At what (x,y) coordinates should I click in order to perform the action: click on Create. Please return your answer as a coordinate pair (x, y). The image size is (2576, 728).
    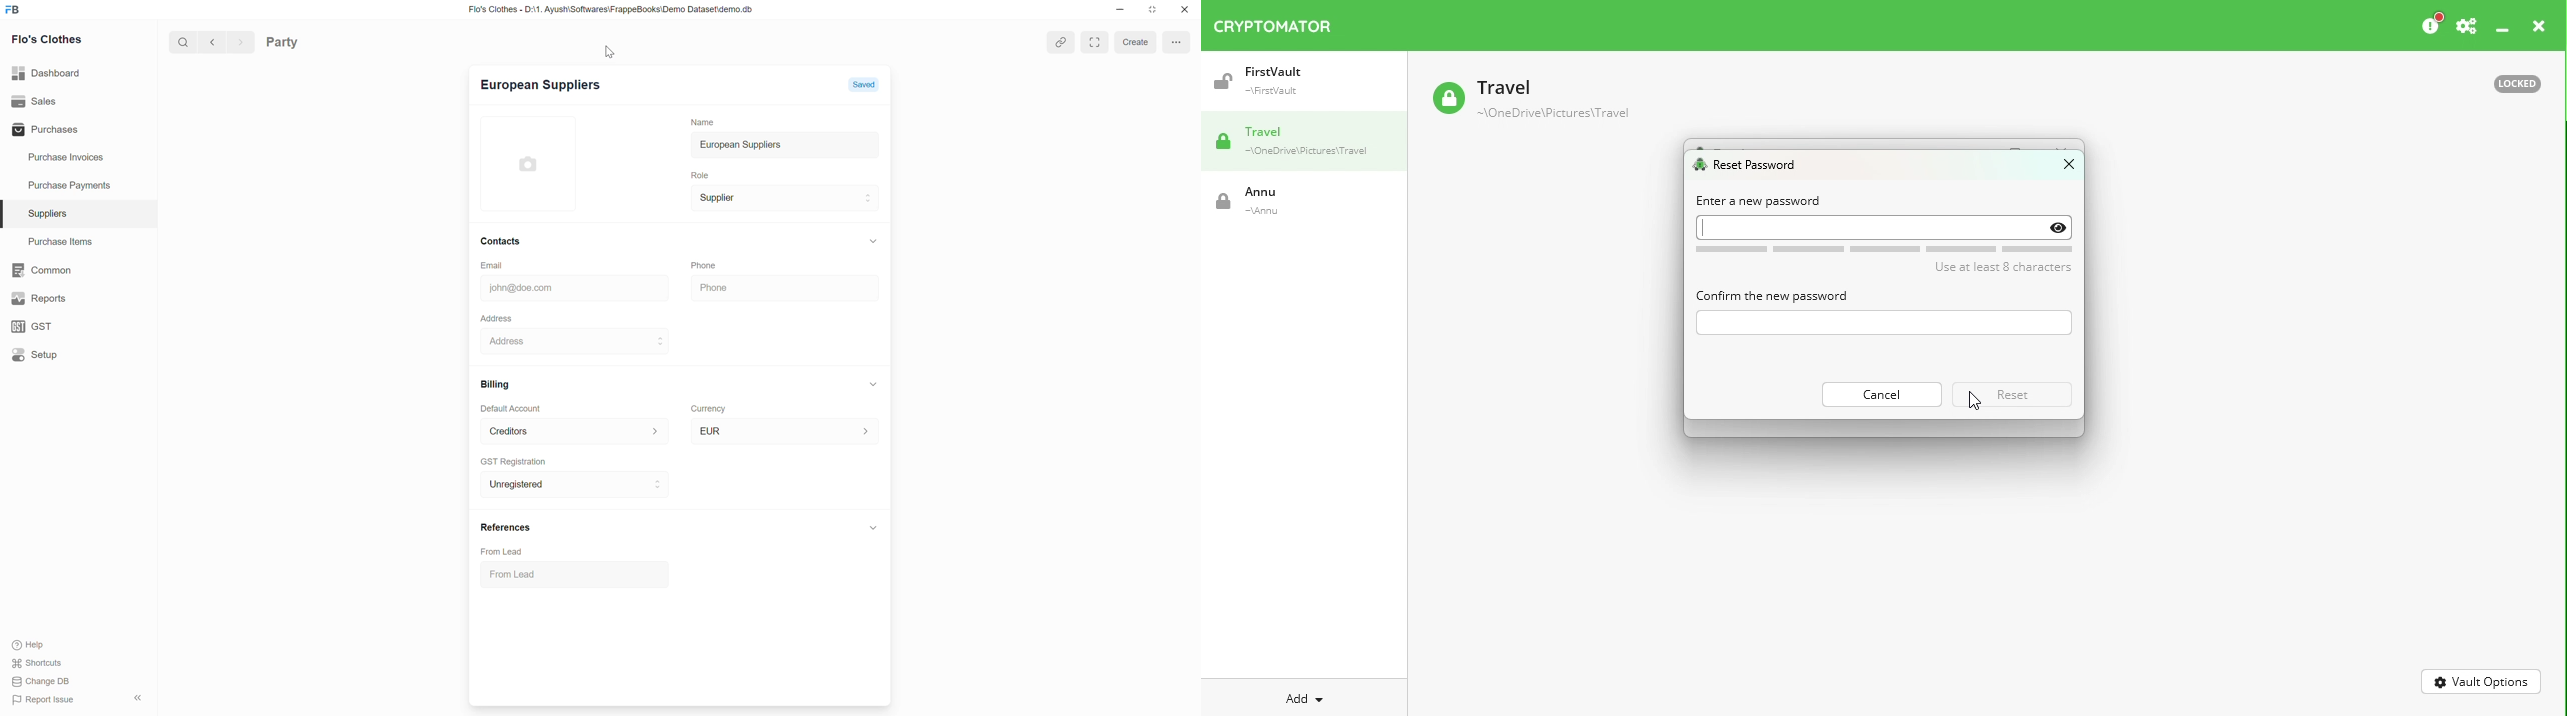
    Looking at the image, I should click on (716, 489).